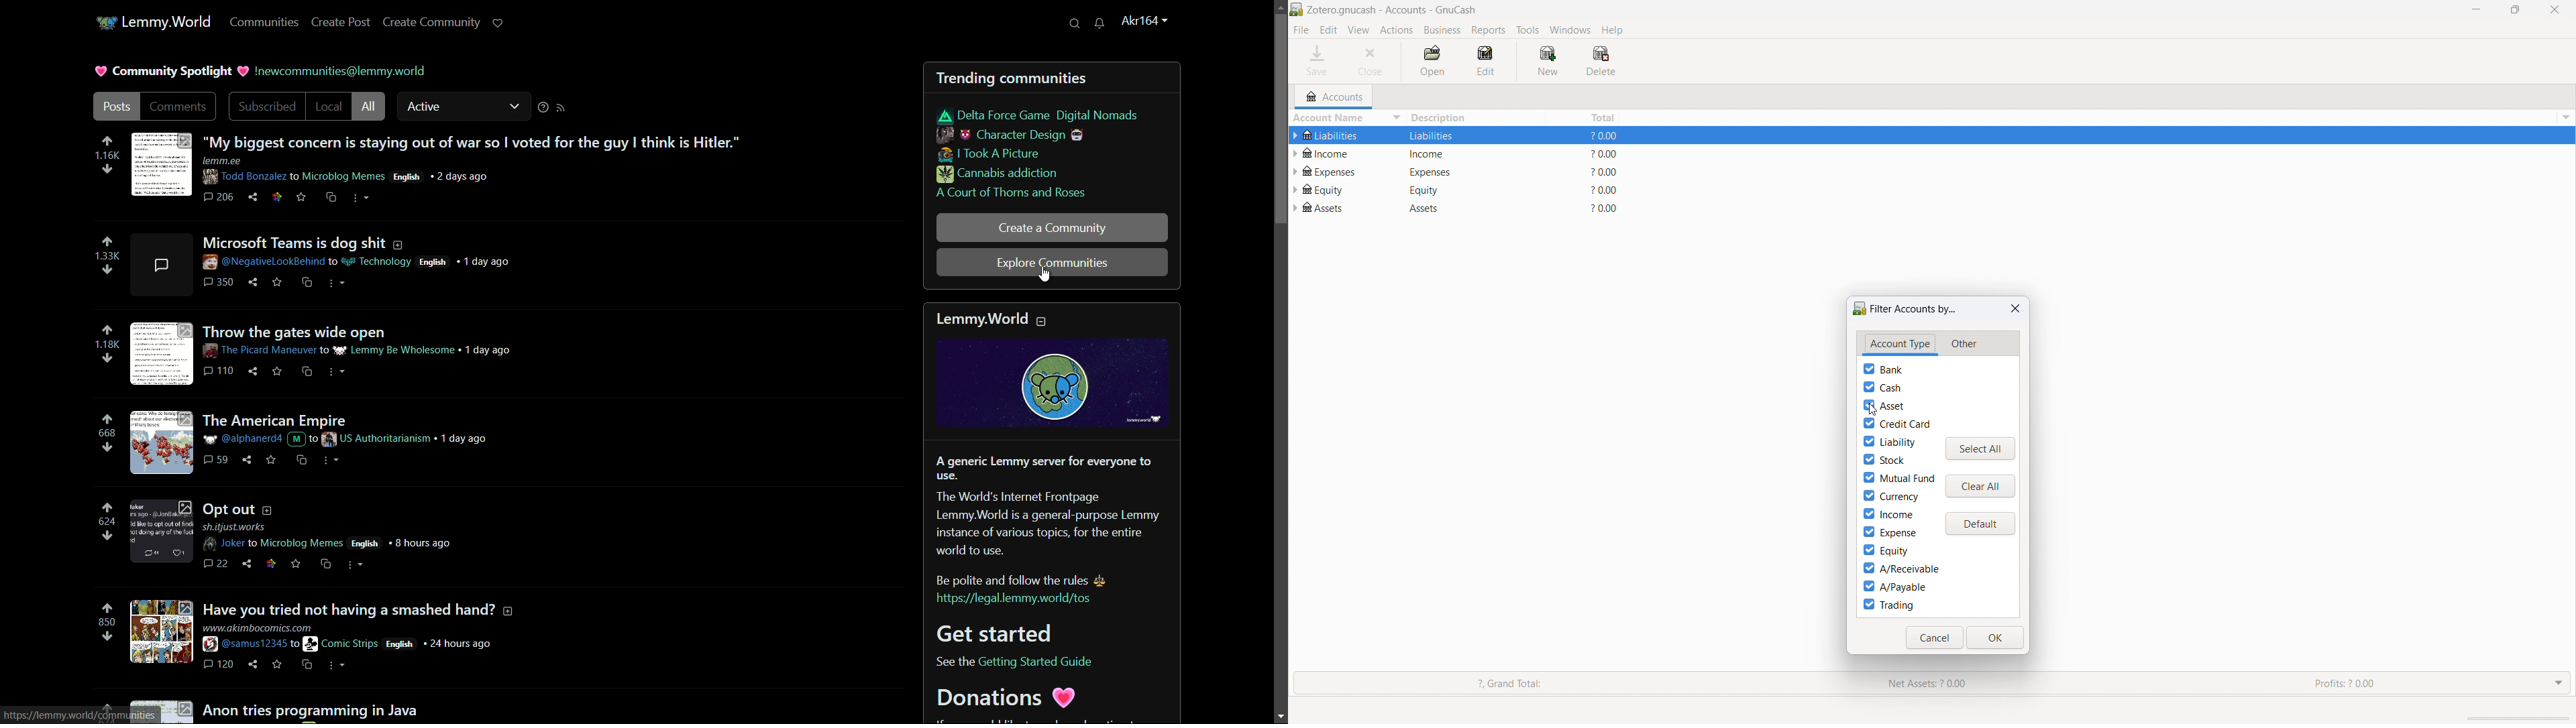 This screenshot has height=728, width=2576. I want to click on save, so click(301, 198).